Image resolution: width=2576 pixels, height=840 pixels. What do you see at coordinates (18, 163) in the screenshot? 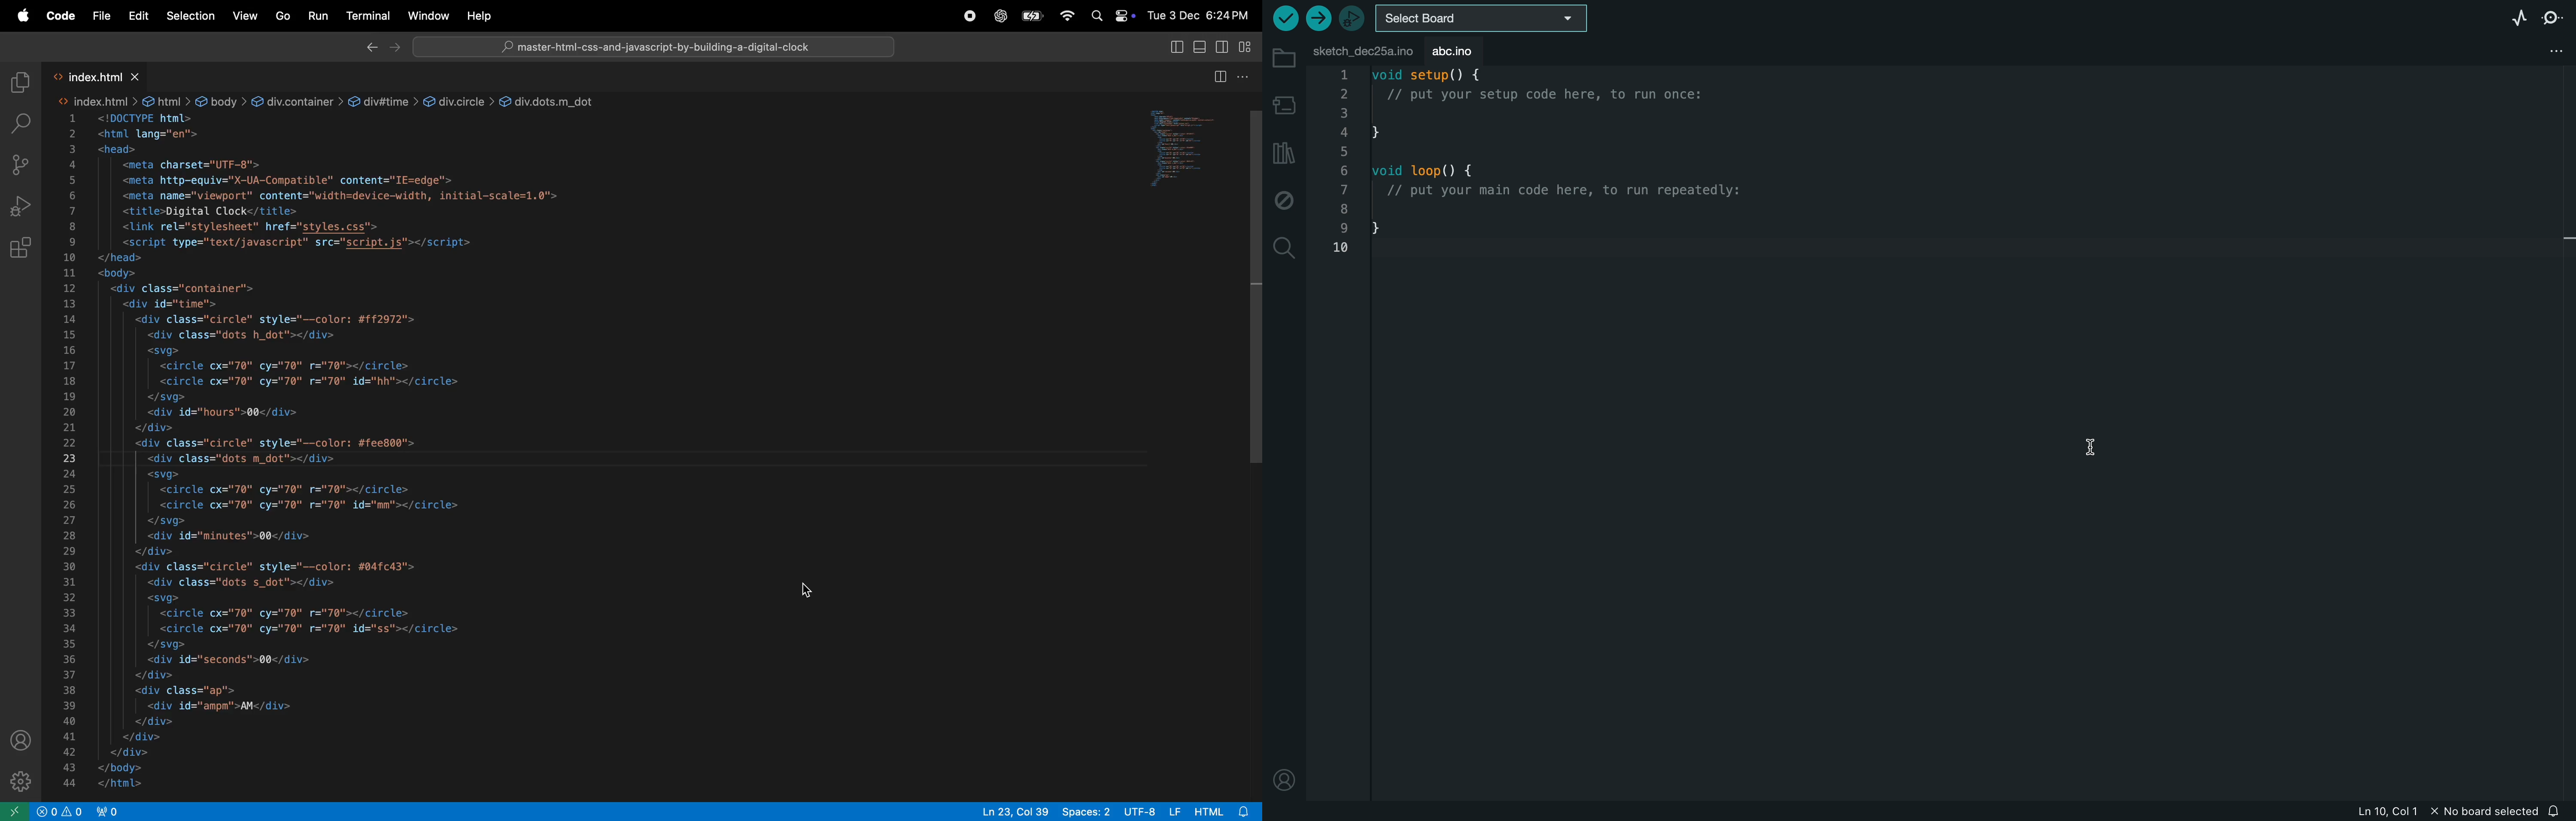
I see `source control` at bounding box center [18, 163].